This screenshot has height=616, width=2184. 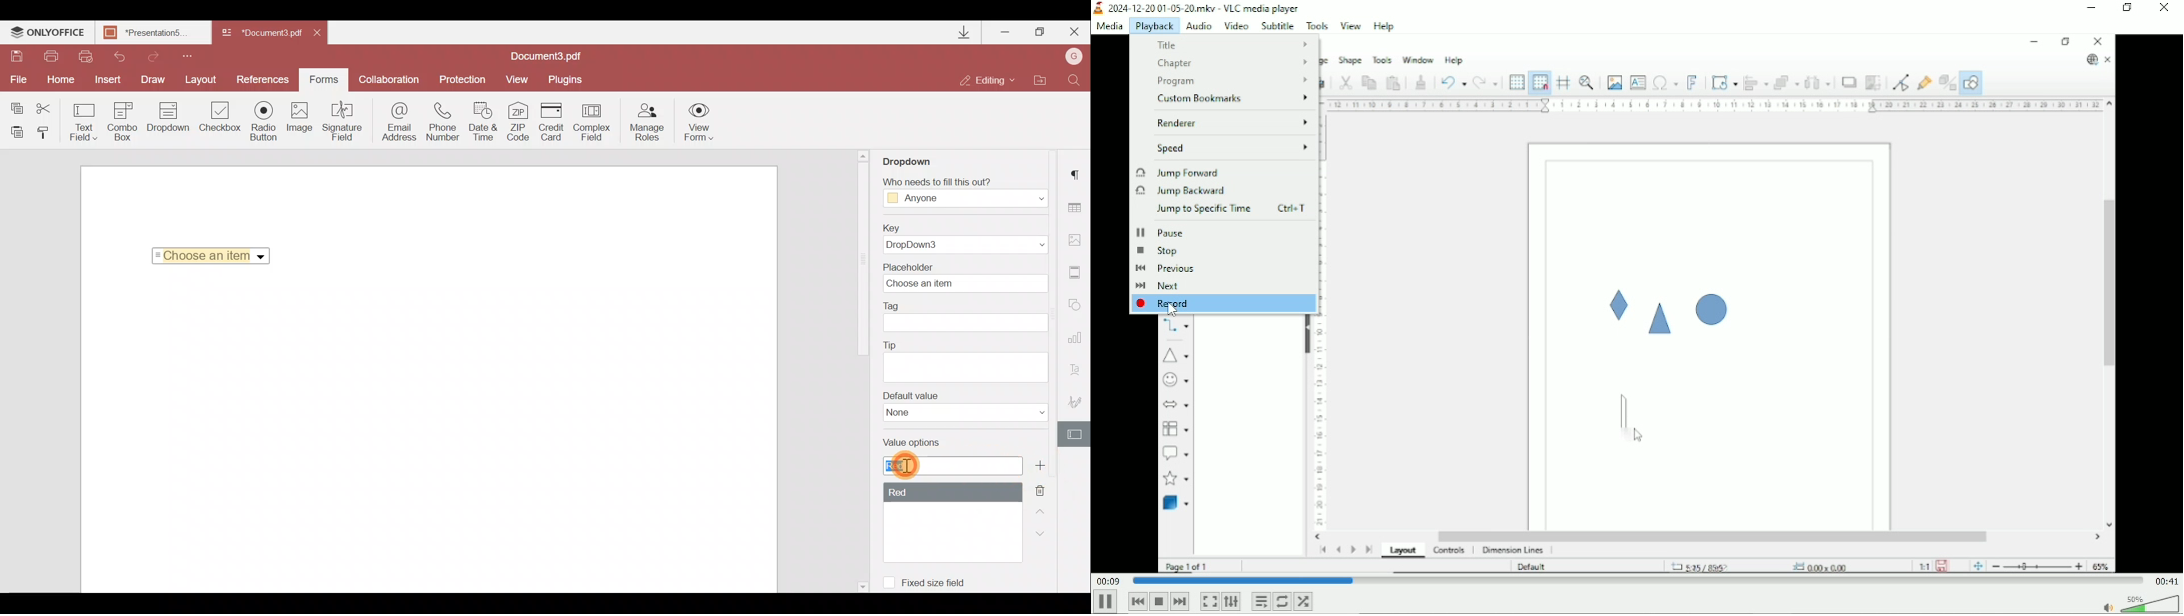 What do you see at coordinates (1220, 286) in the screenshot?
I see `Next` at bounding box center [1220, 286].